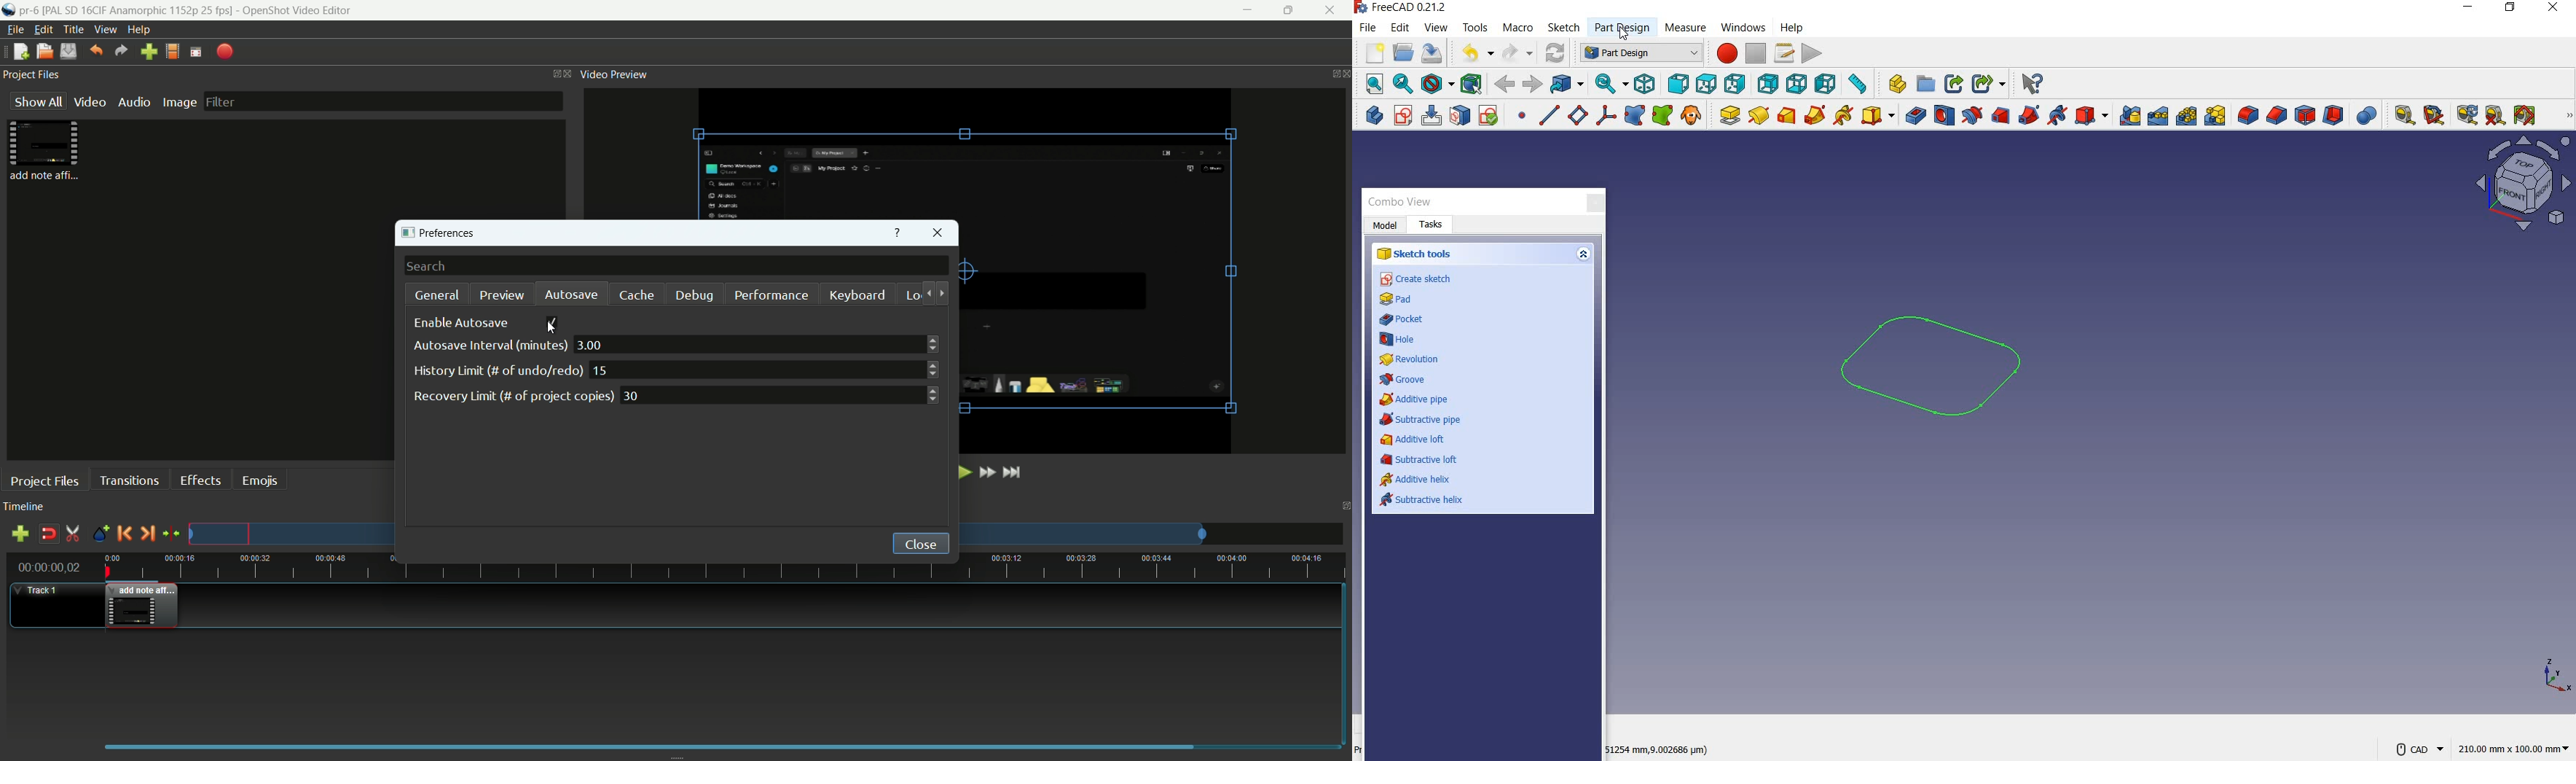 Image resolution: width=2576 pixels, height=784 pixels. Describe the element at coordinates (2513, 748) in the screenshot. I see `221.93mm x 100.00mm` at that location.